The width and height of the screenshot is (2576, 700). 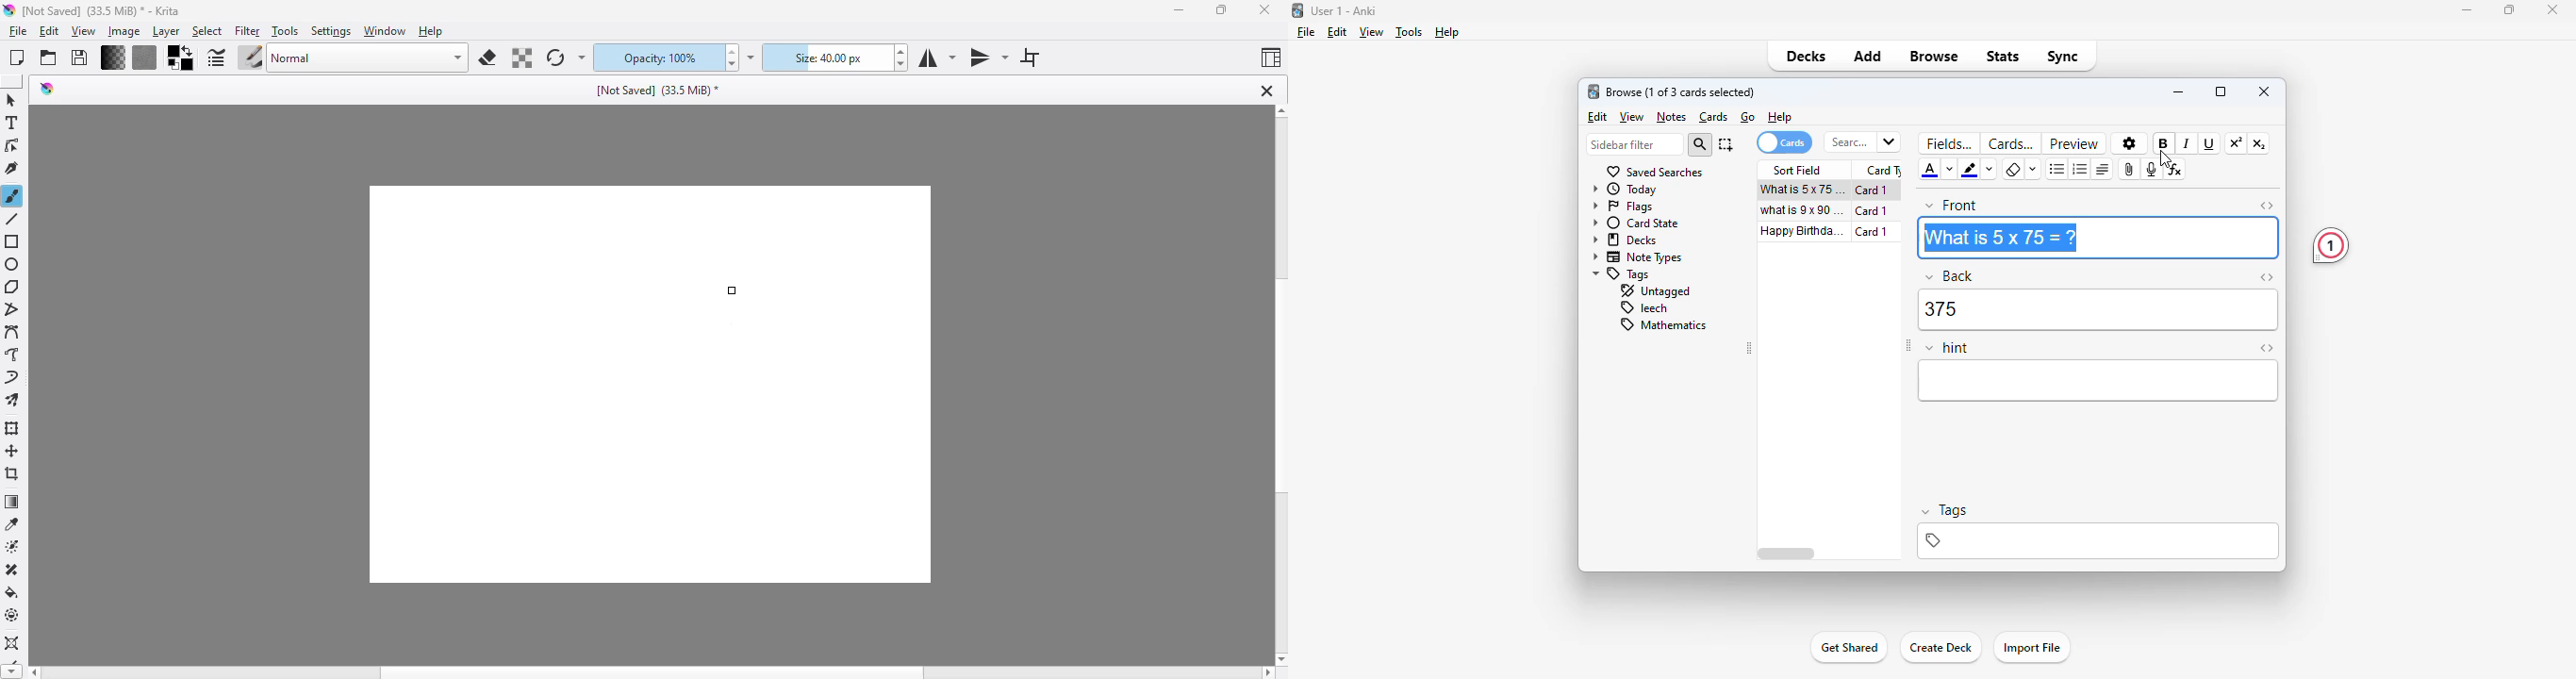 What do you see at coordinates (1222, 9) in the screenshot?
I see `maximize` at bounding box center [1222, 9].